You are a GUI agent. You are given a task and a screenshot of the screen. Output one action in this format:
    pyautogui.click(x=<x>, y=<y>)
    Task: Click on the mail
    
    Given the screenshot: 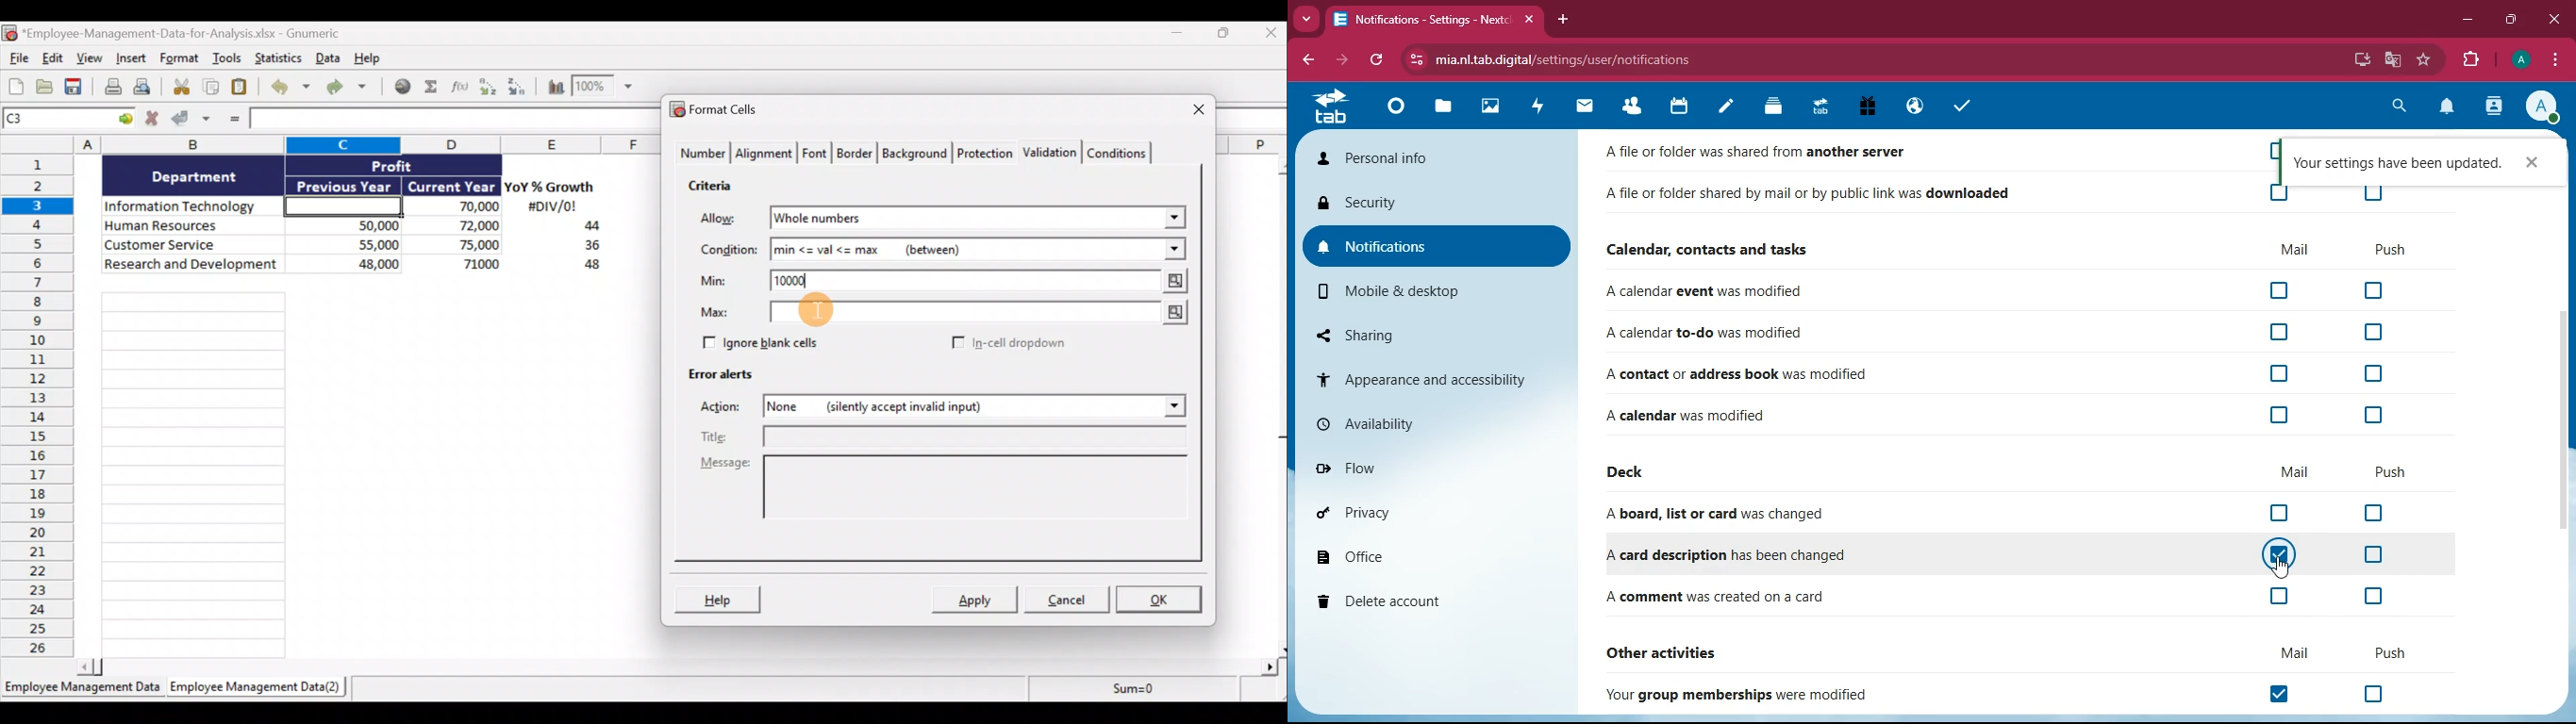 What is the action you would take?
    pyautogui.click(x=2296, y=471)
    